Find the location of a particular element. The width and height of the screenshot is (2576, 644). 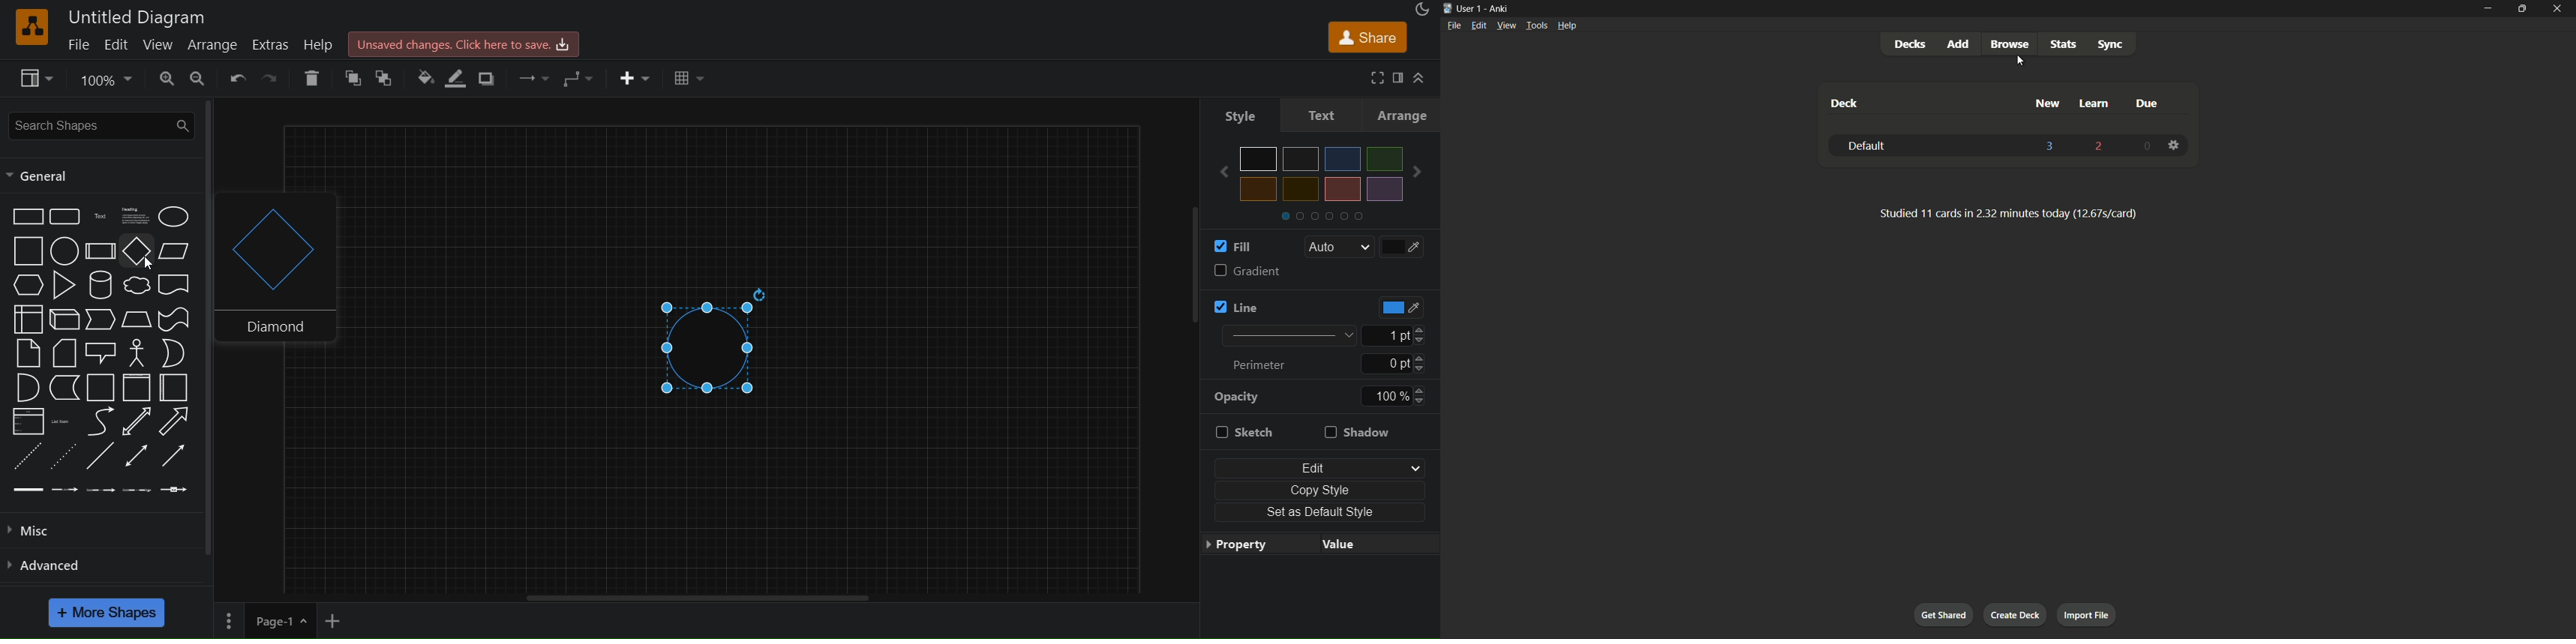

click here to save is located at coordinates (467, 43).